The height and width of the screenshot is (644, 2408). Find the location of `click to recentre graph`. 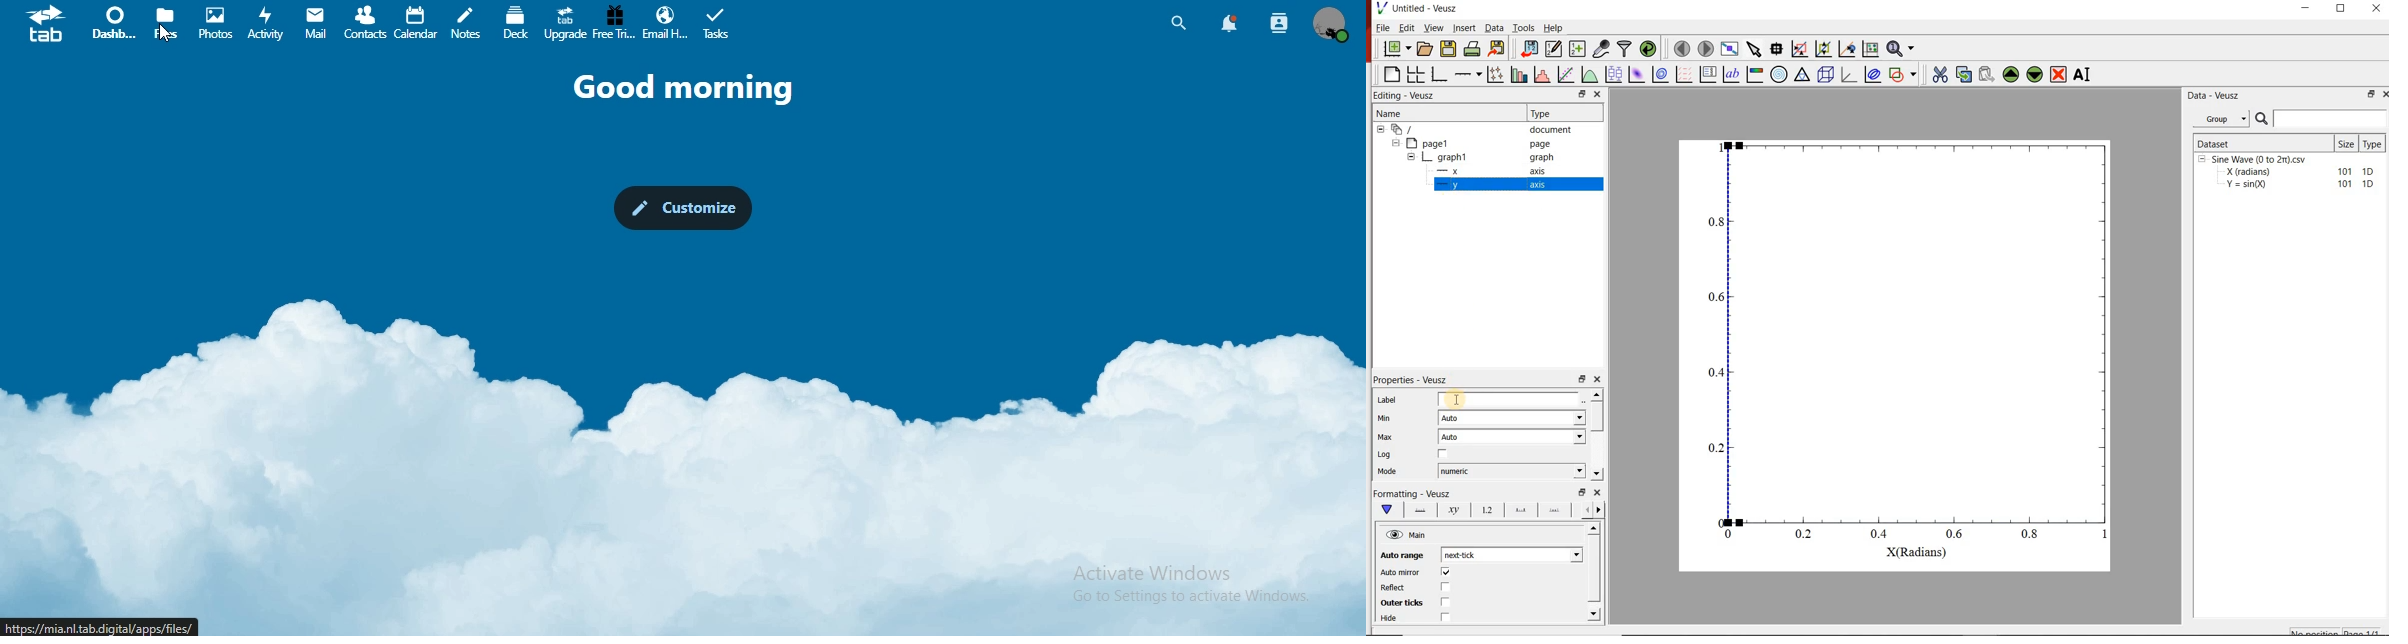

click to recentre graph is located at coordinates (1847, 47).